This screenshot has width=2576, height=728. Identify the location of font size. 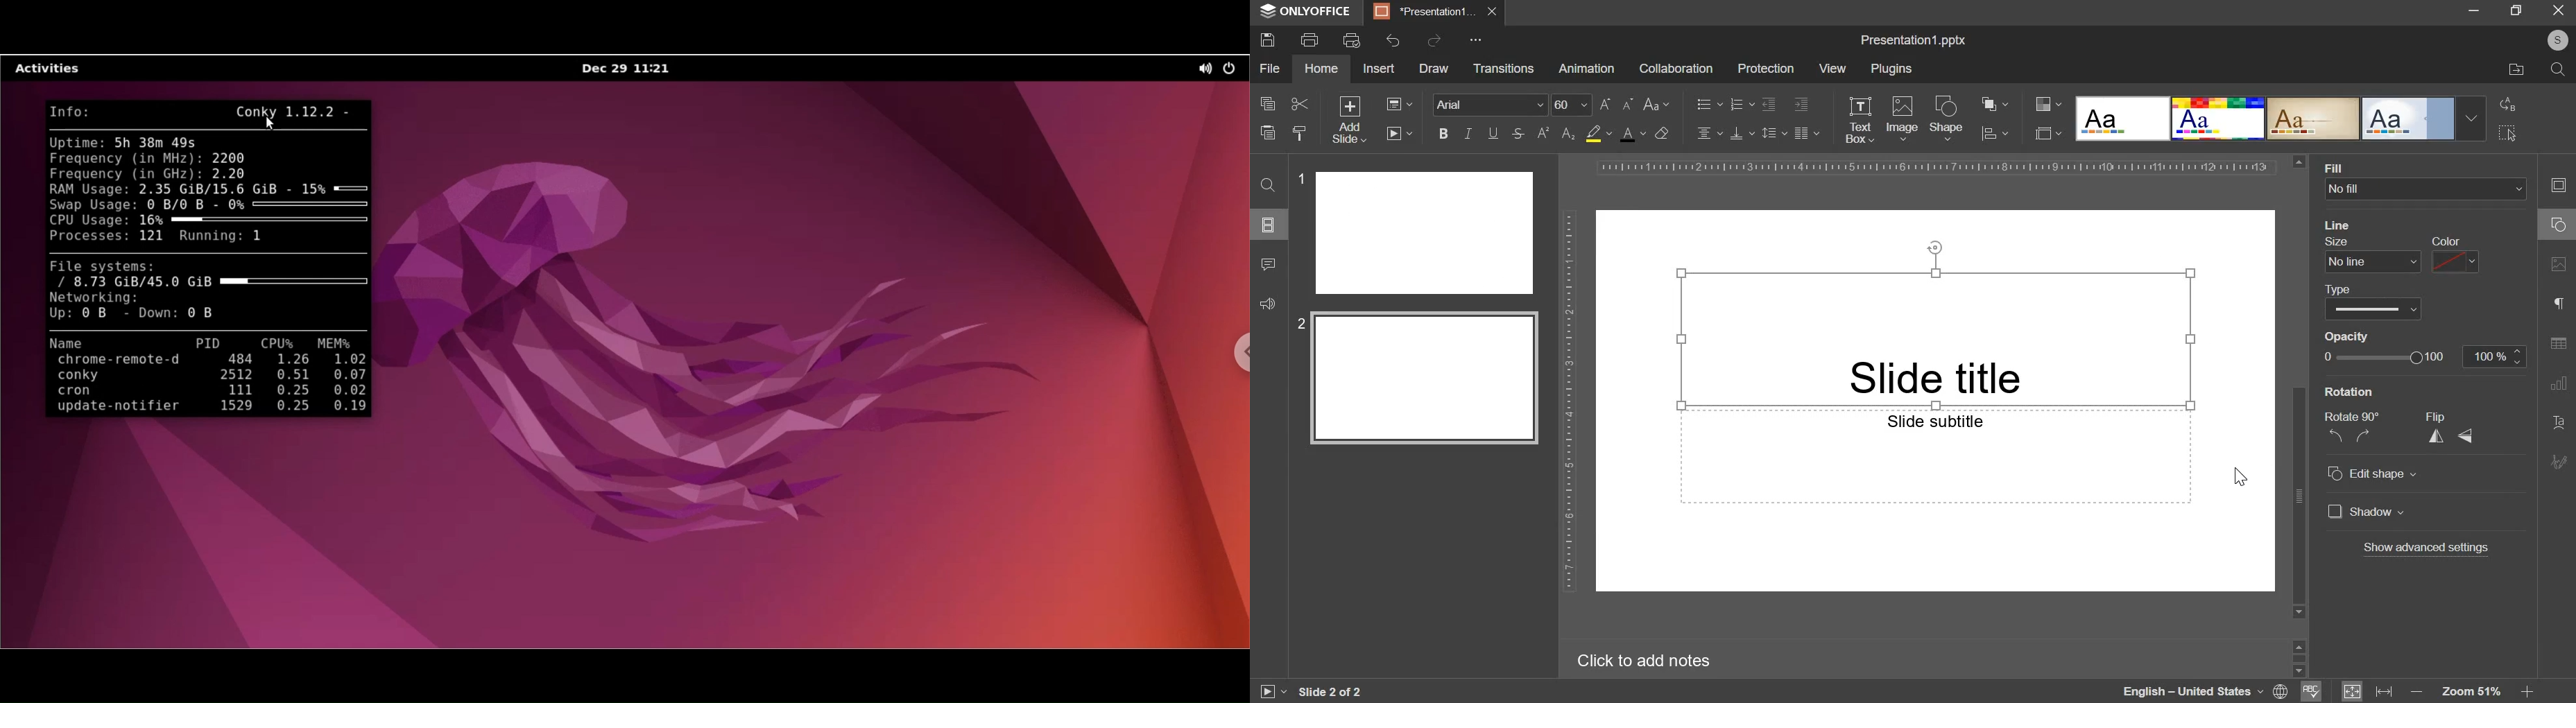
(1593, 105).